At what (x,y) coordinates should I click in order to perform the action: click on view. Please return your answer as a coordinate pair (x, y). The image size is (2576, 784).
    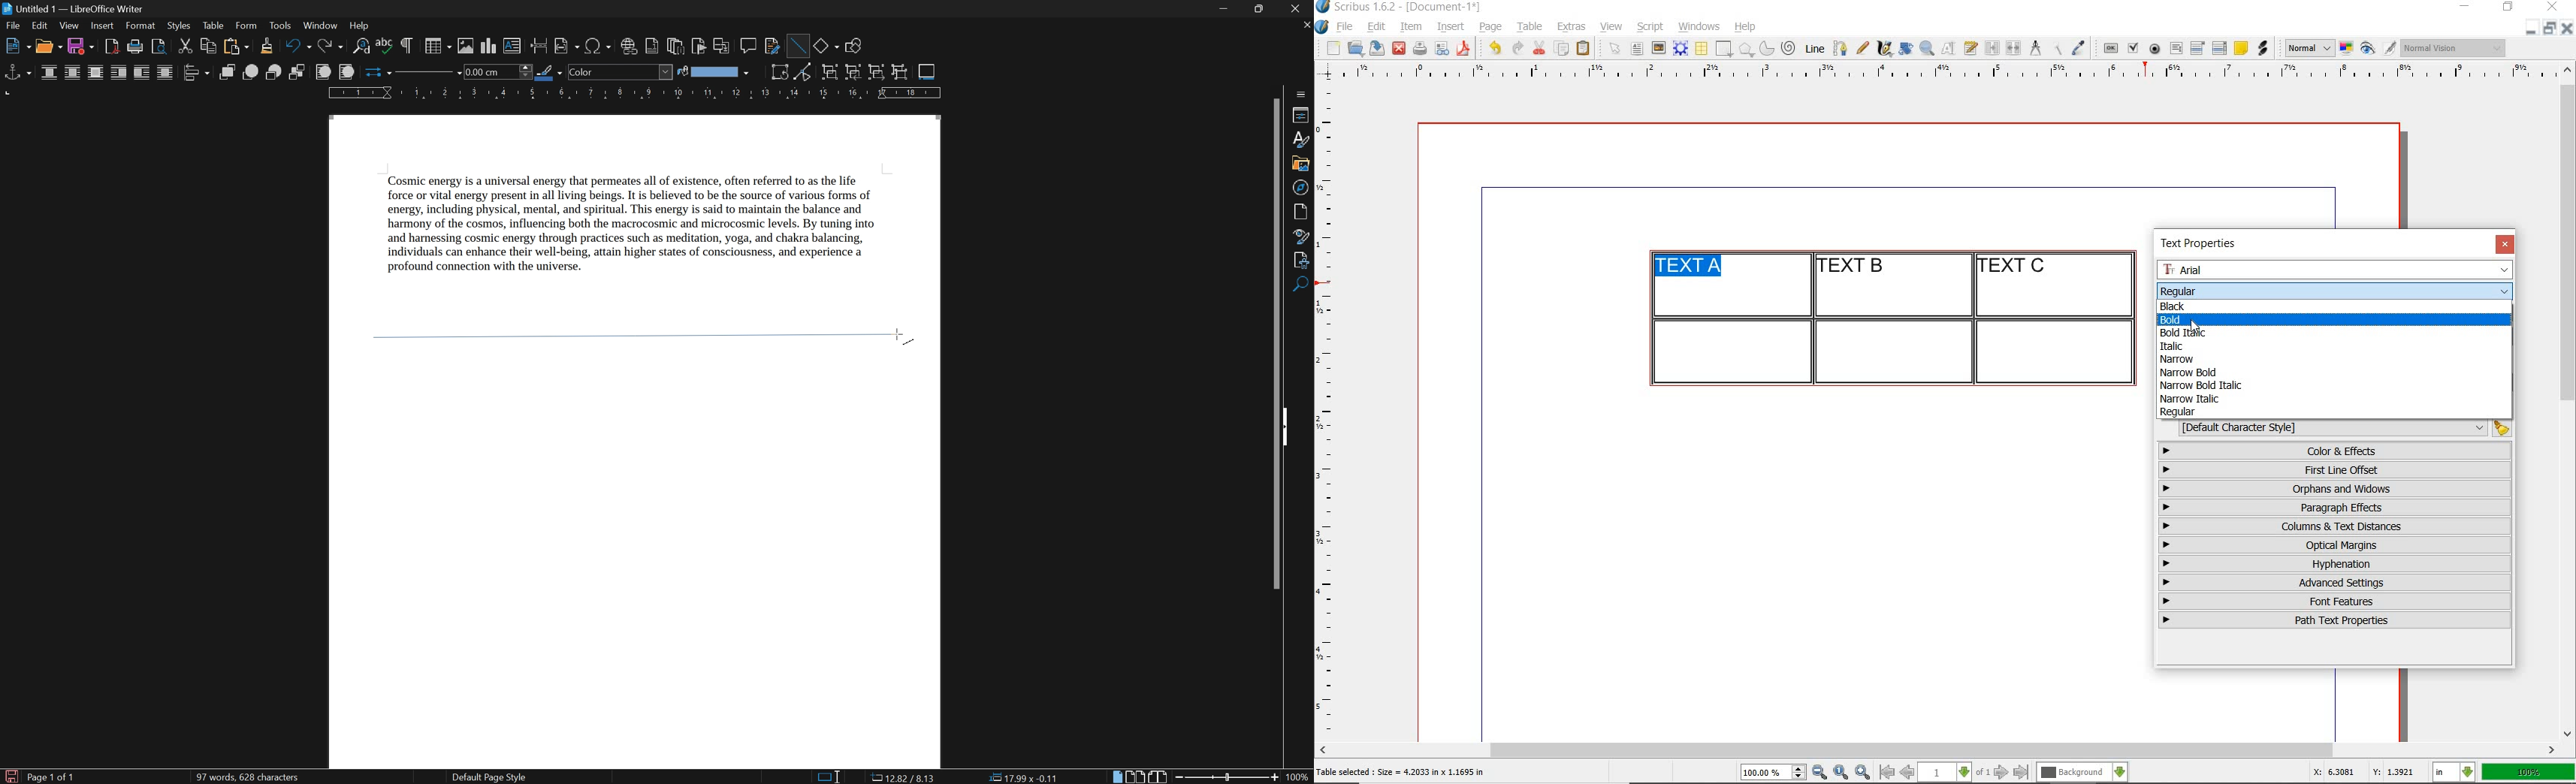
    Looking at the image, I should click on (1611, 26).